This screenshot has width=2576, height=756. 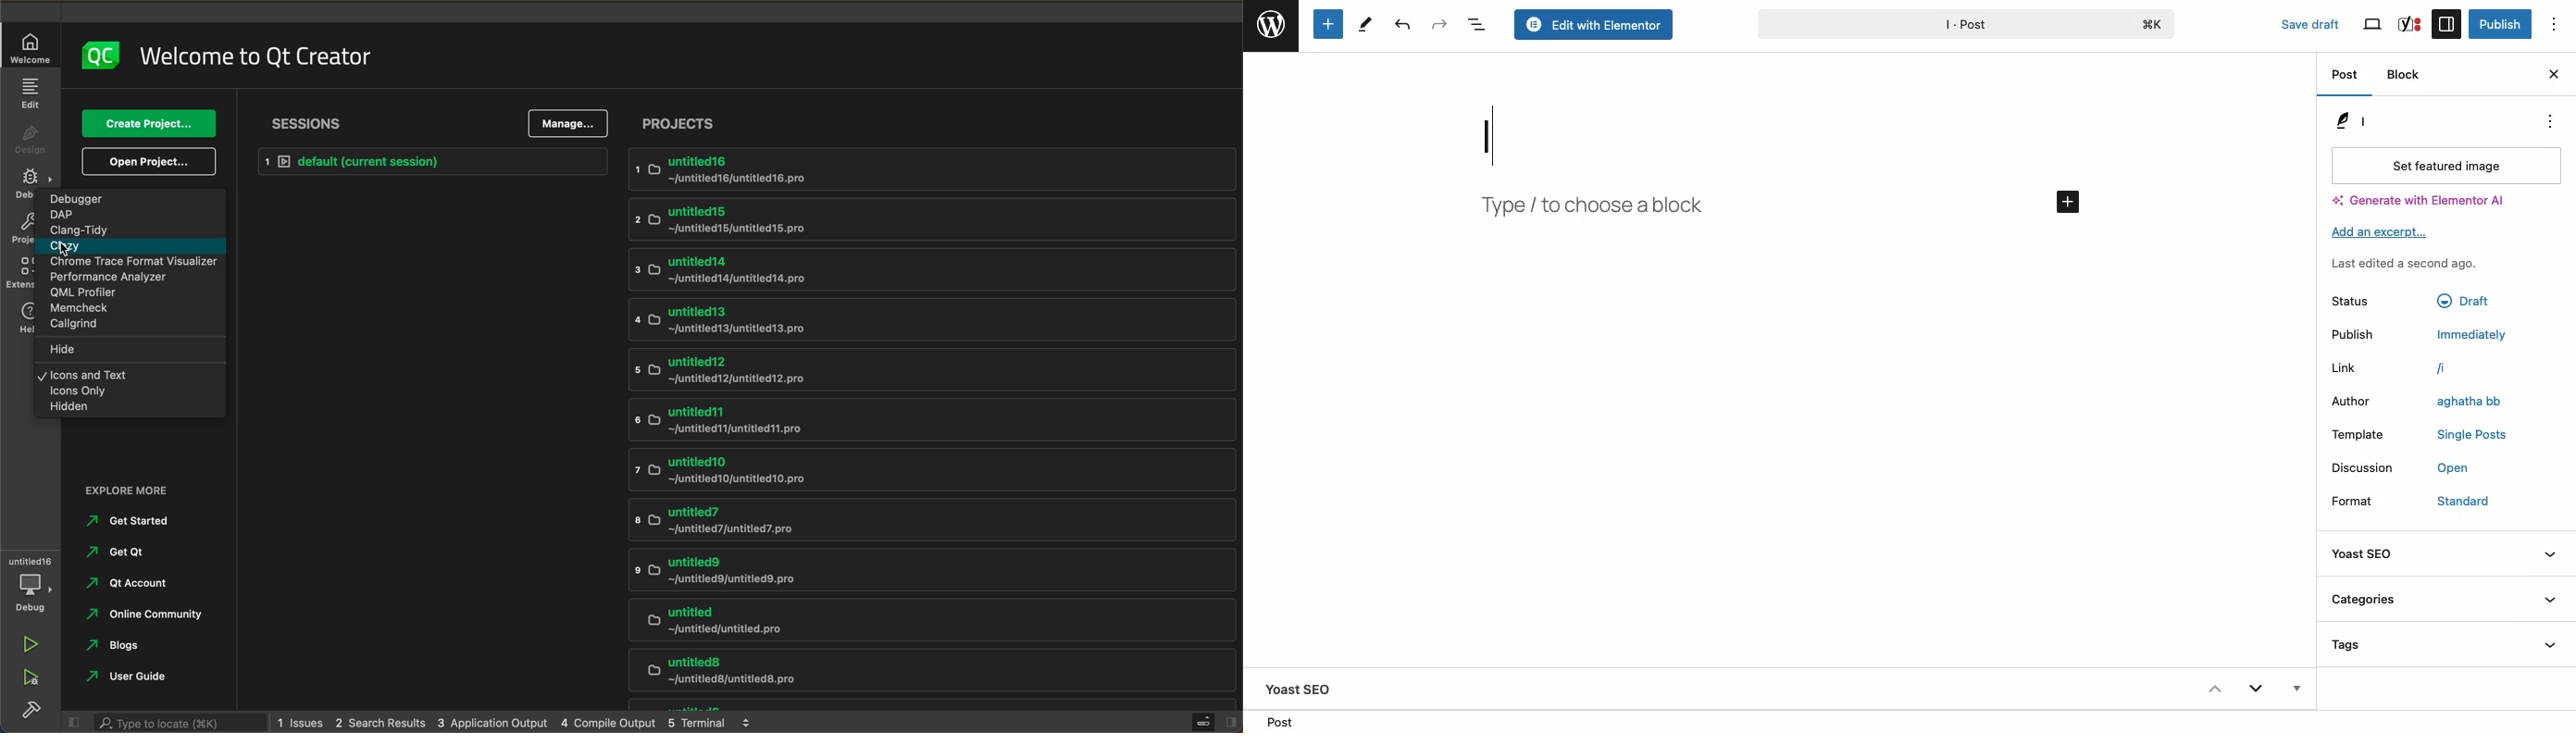 I want to click on , so click(x=20, y=272).